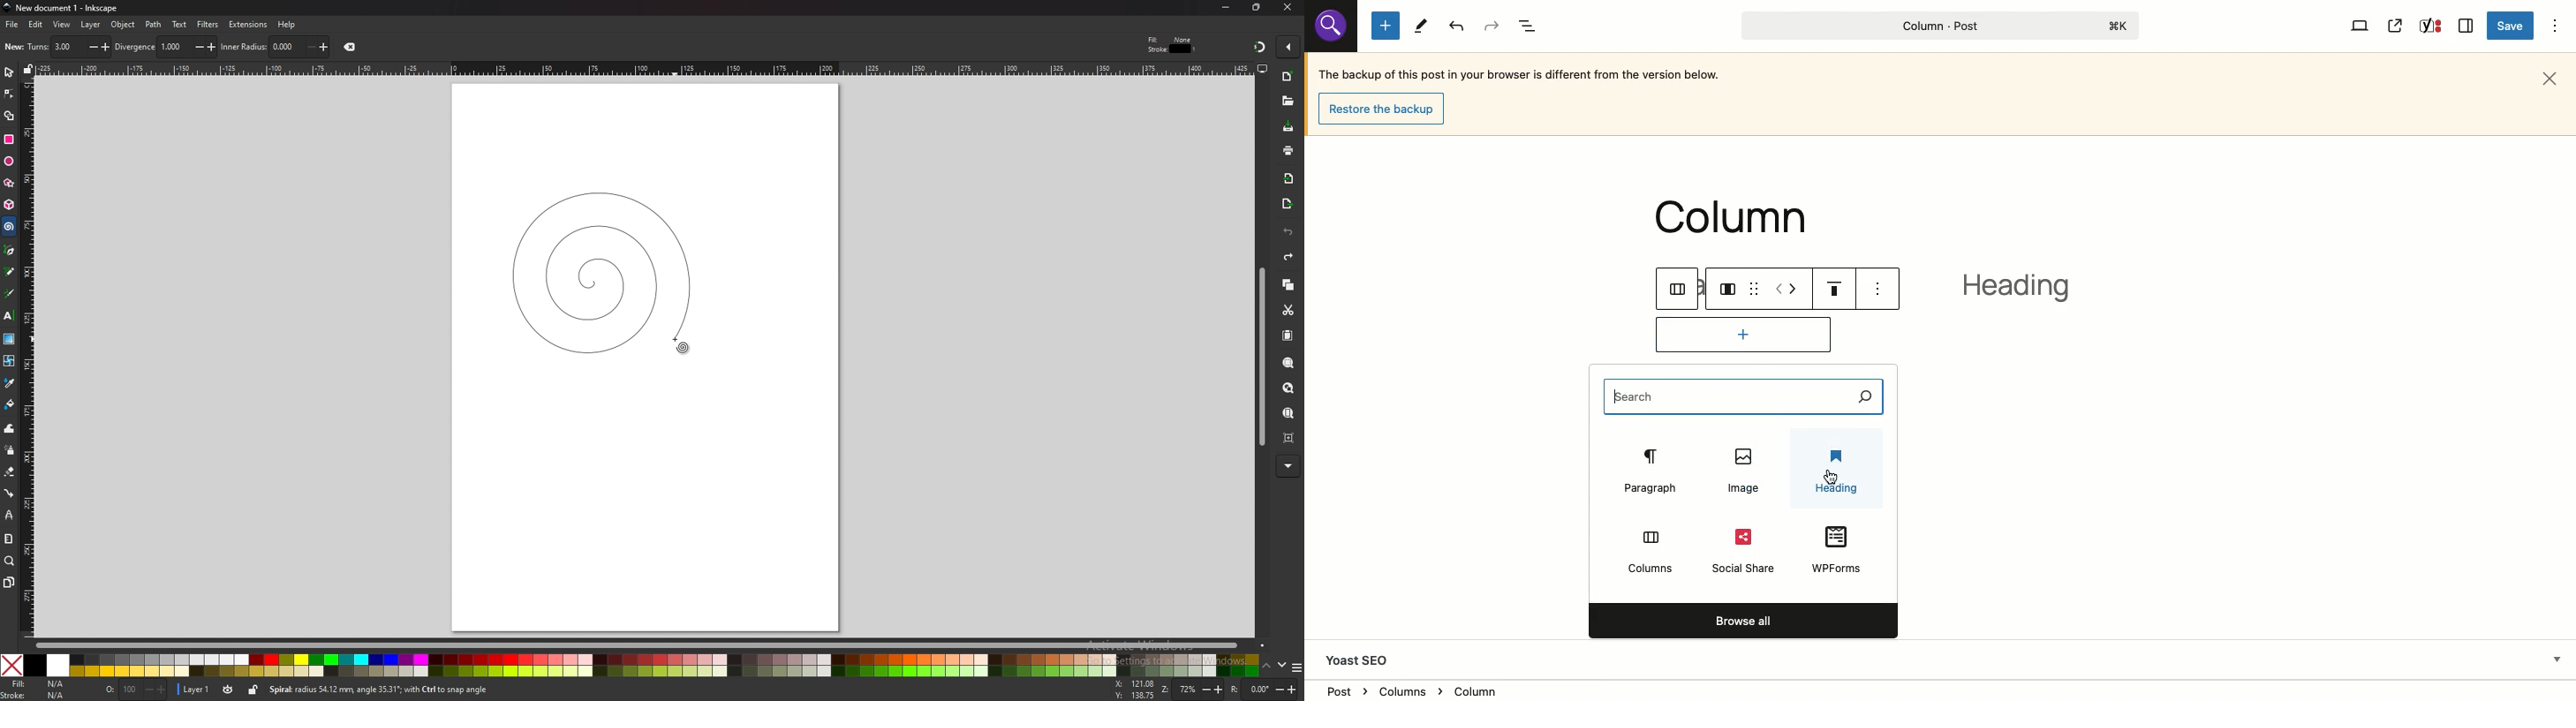 This screenshot has height=728, width=2576. What do you see at coordinates (1288, 7) in the screenshot?
I see `close` at bounding box center [1288, 7].